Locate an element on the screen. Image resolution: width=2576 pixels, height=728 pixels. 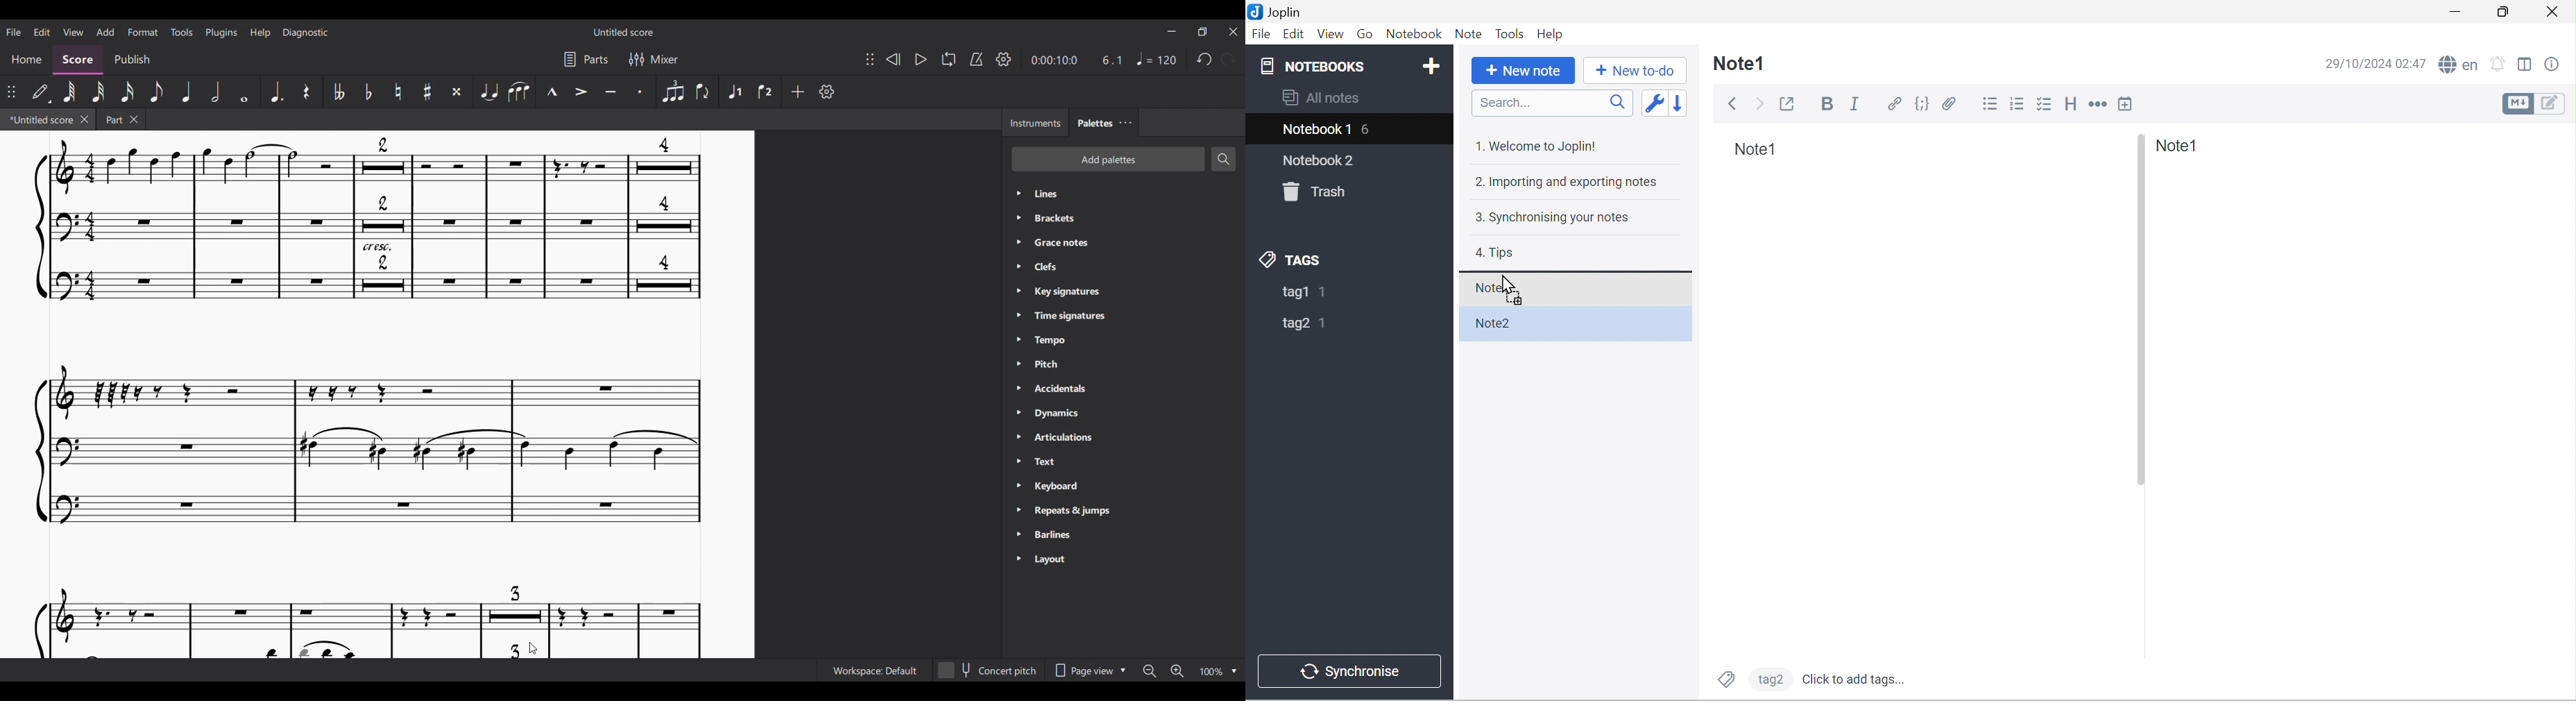
Numbered list is located at coordinates (2019, 105).